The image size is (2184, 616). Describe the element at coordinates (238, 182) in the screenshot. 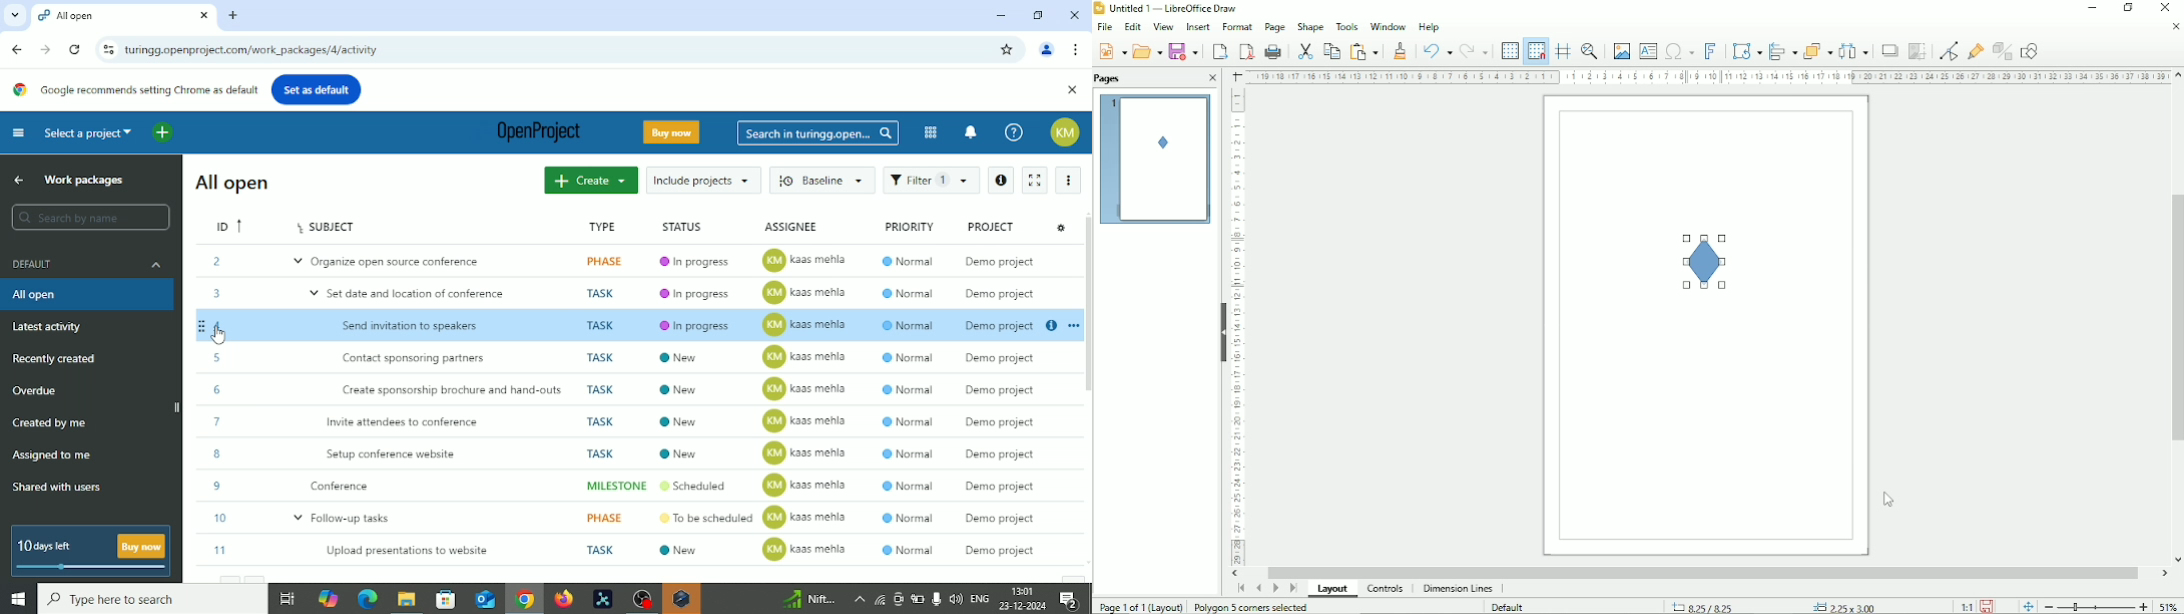

I see `All open` at that location.